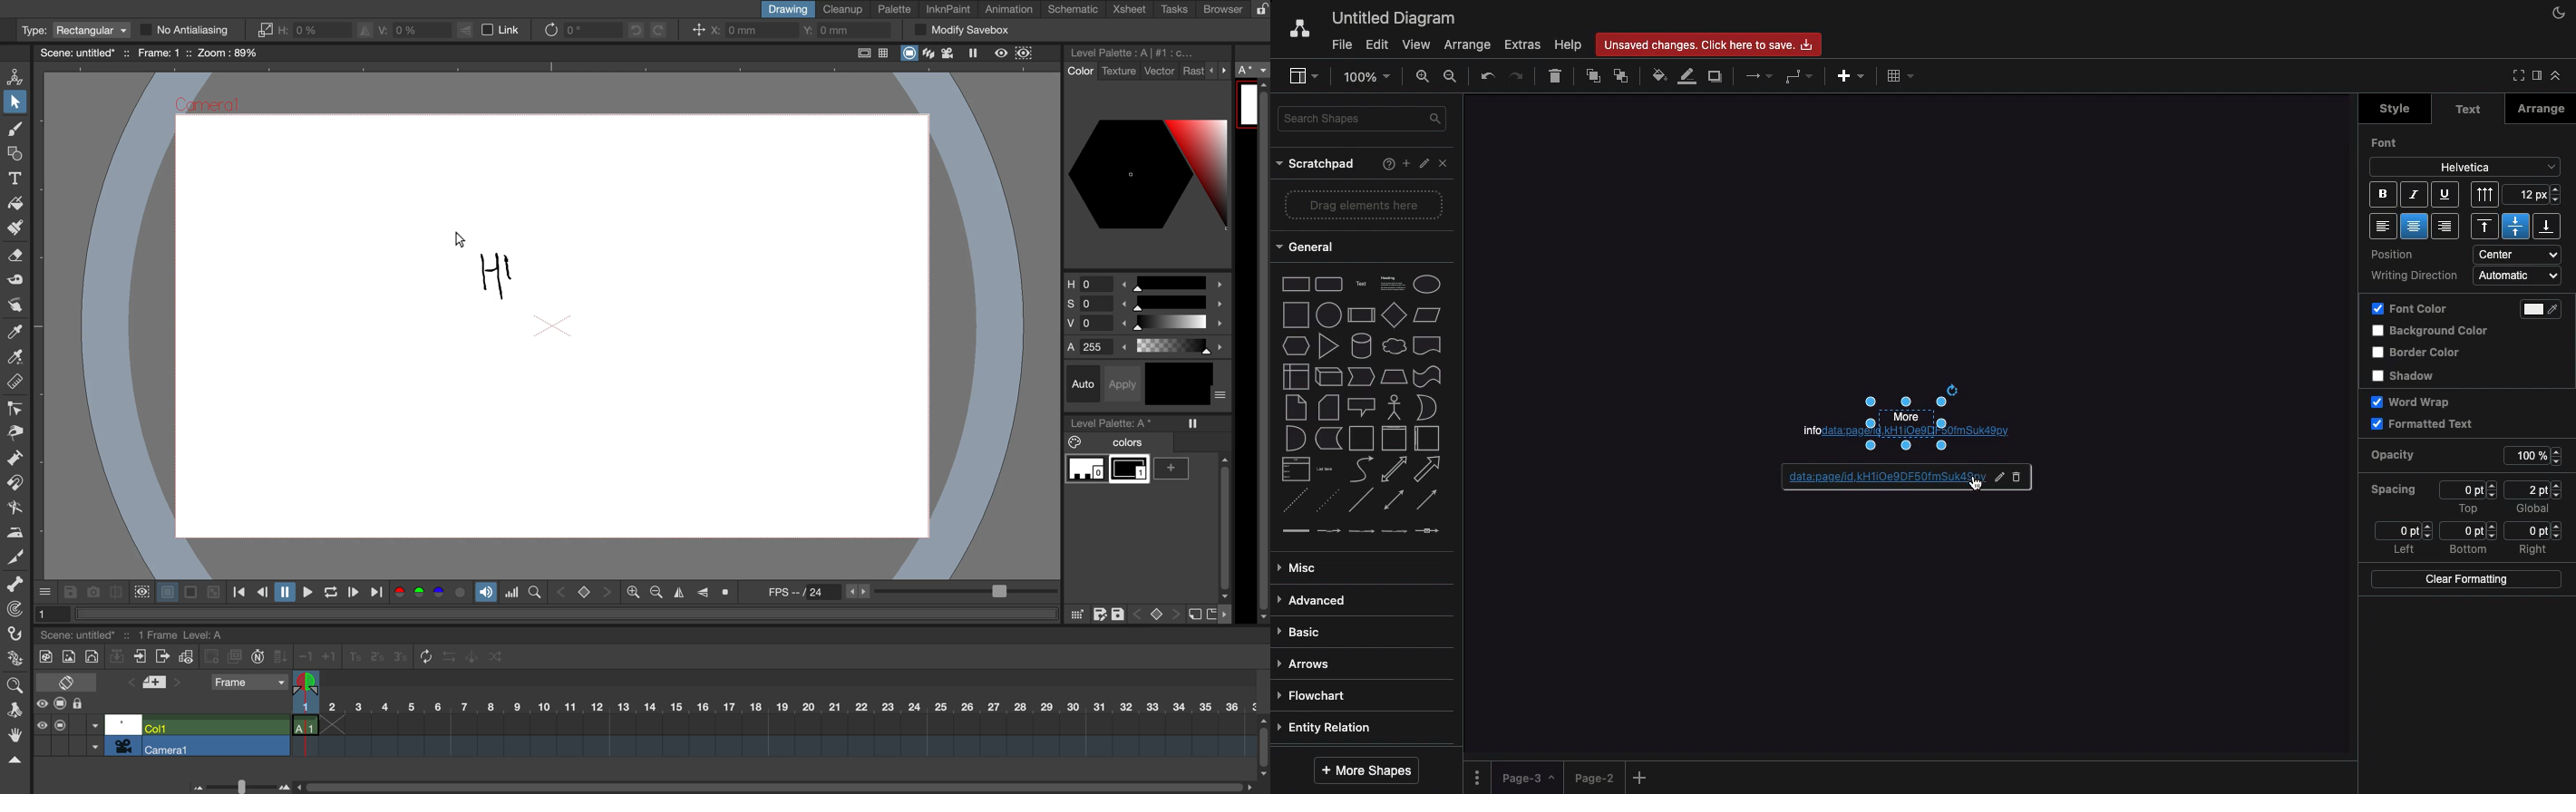  What do you see at coordinates (1369, 770) in the screenshot?
I see `More shapes` at bounding box center [1369, 770].